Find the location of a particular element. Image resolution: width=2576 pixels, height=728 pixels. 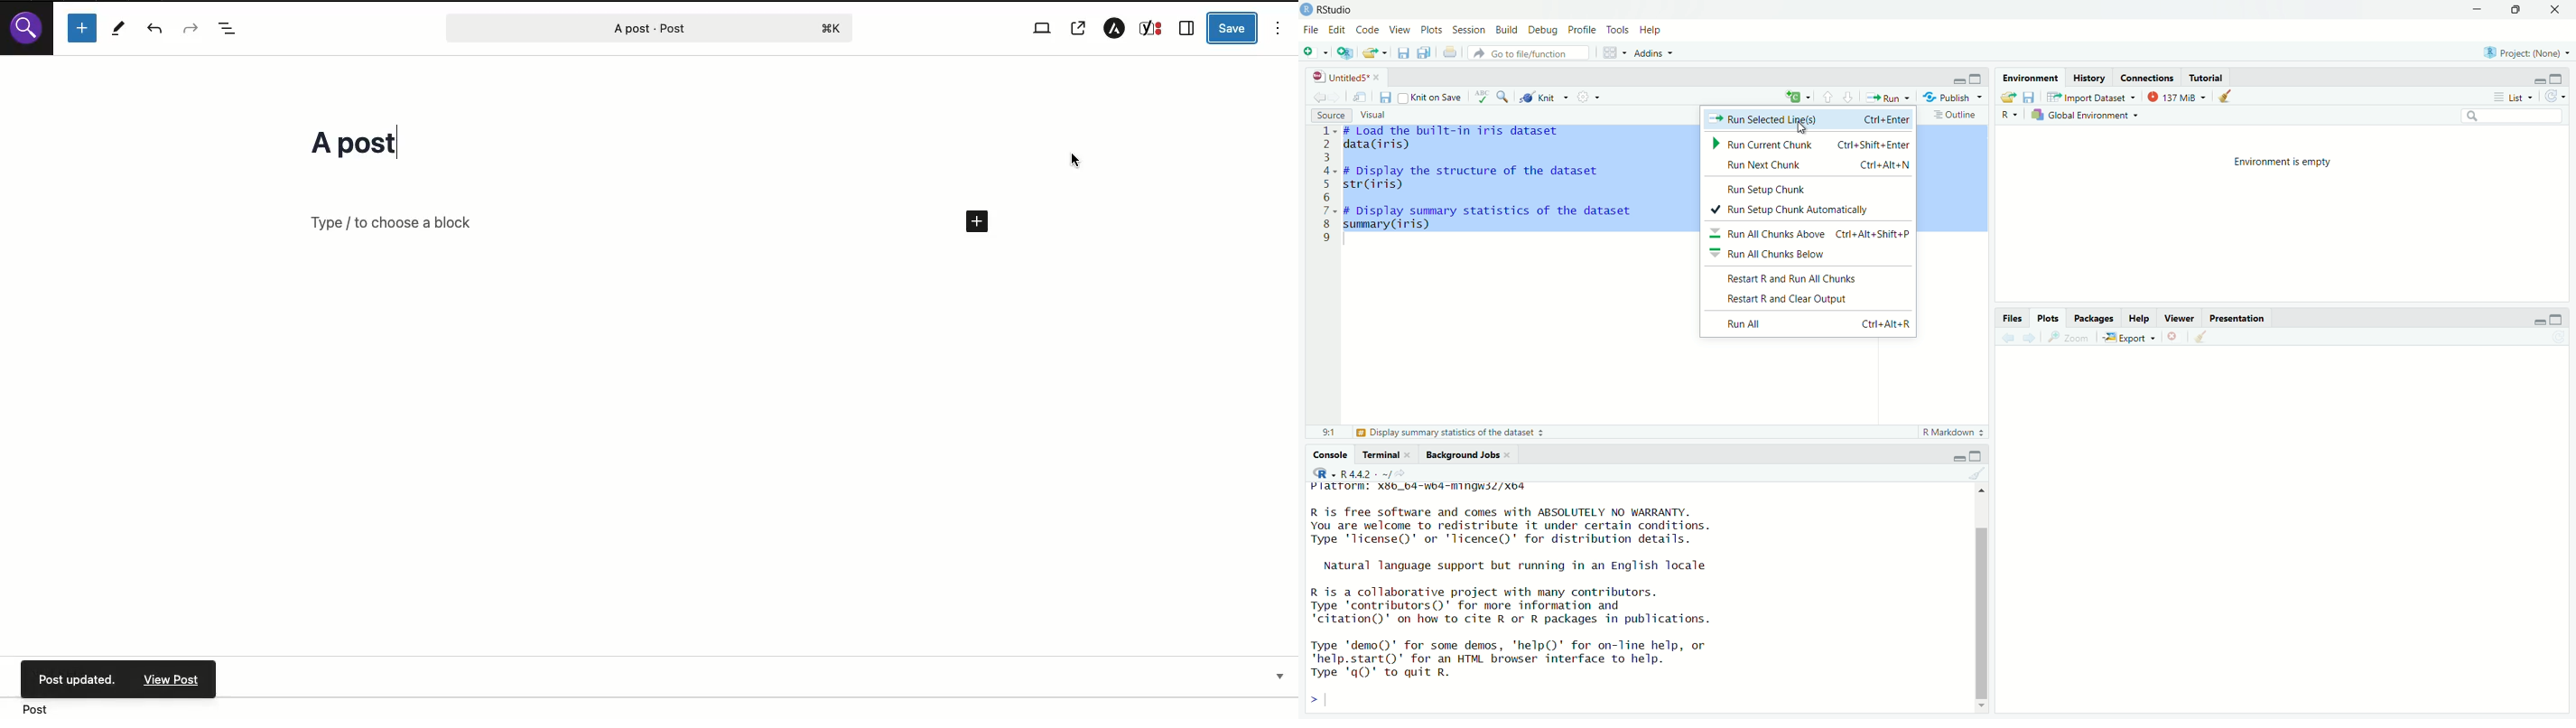

Display summary statistics of the dataset is located at coordinates (1449, 432).